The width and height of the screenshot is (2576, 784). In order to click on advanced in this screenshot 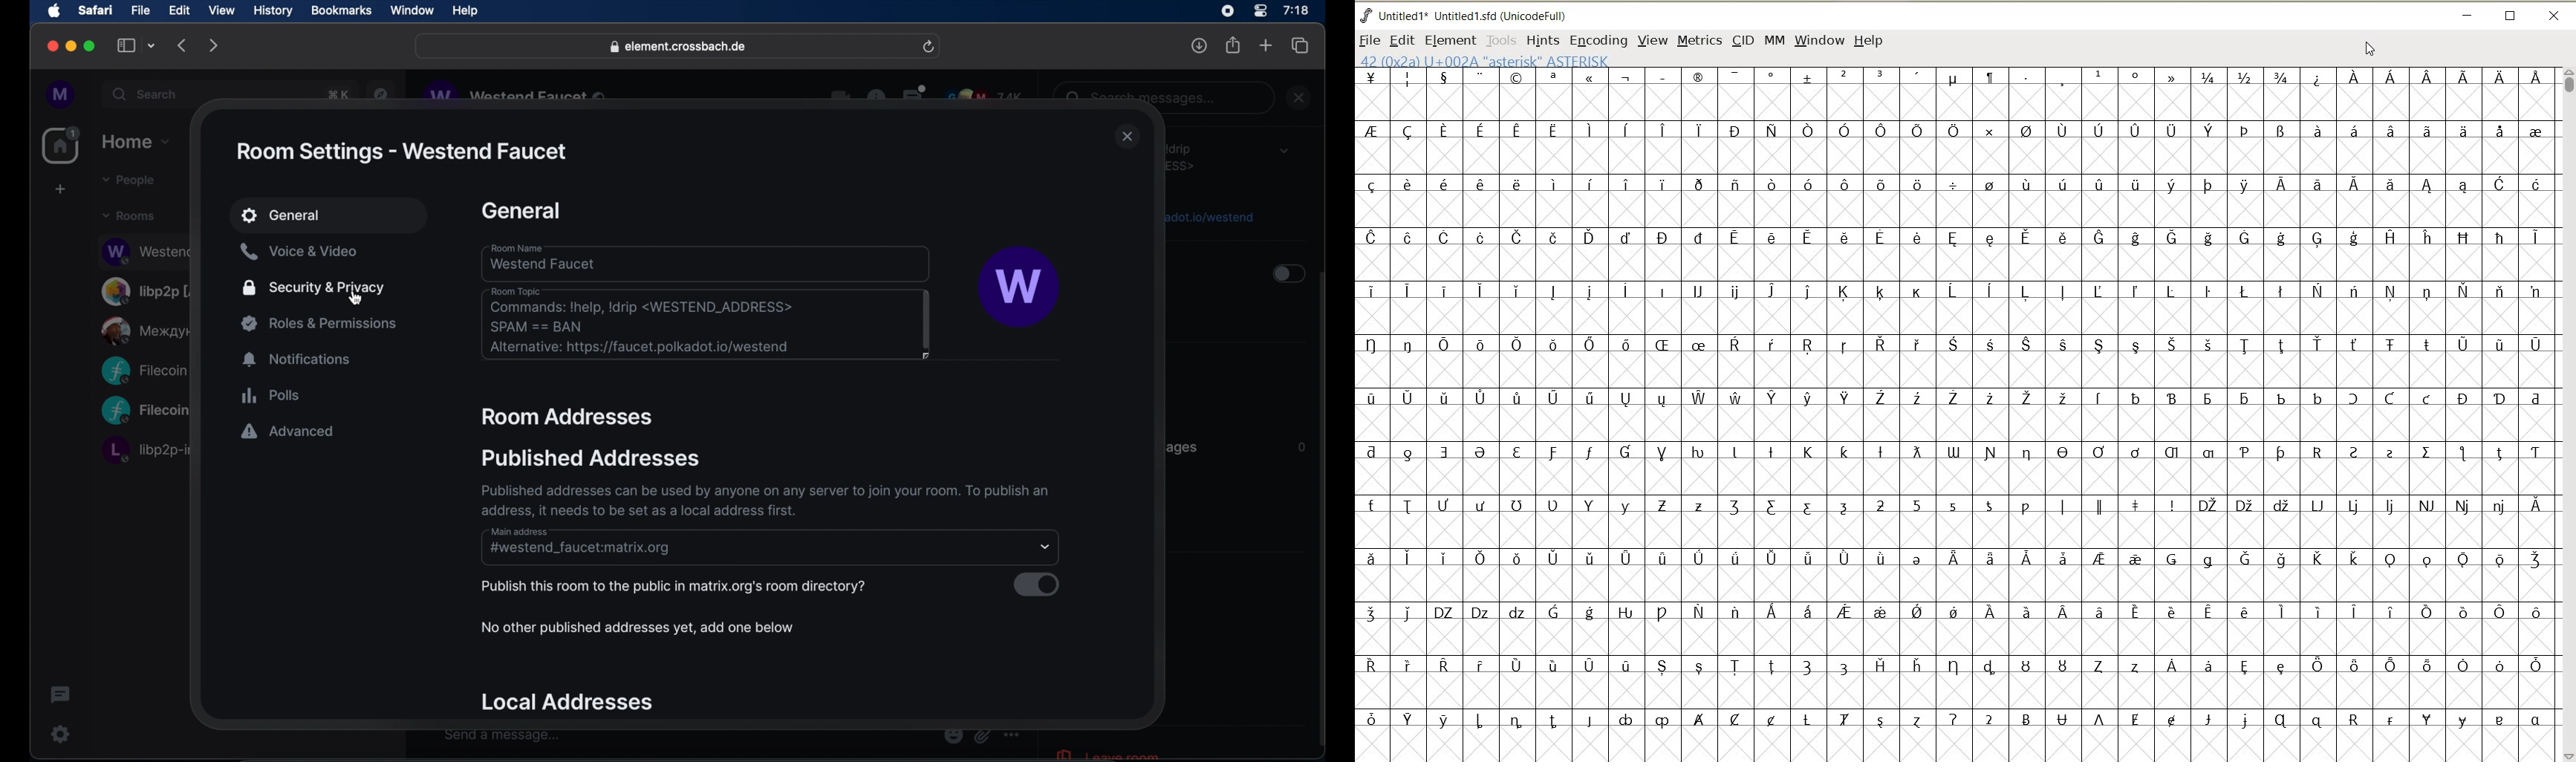, I will do `click(288, 433)`.